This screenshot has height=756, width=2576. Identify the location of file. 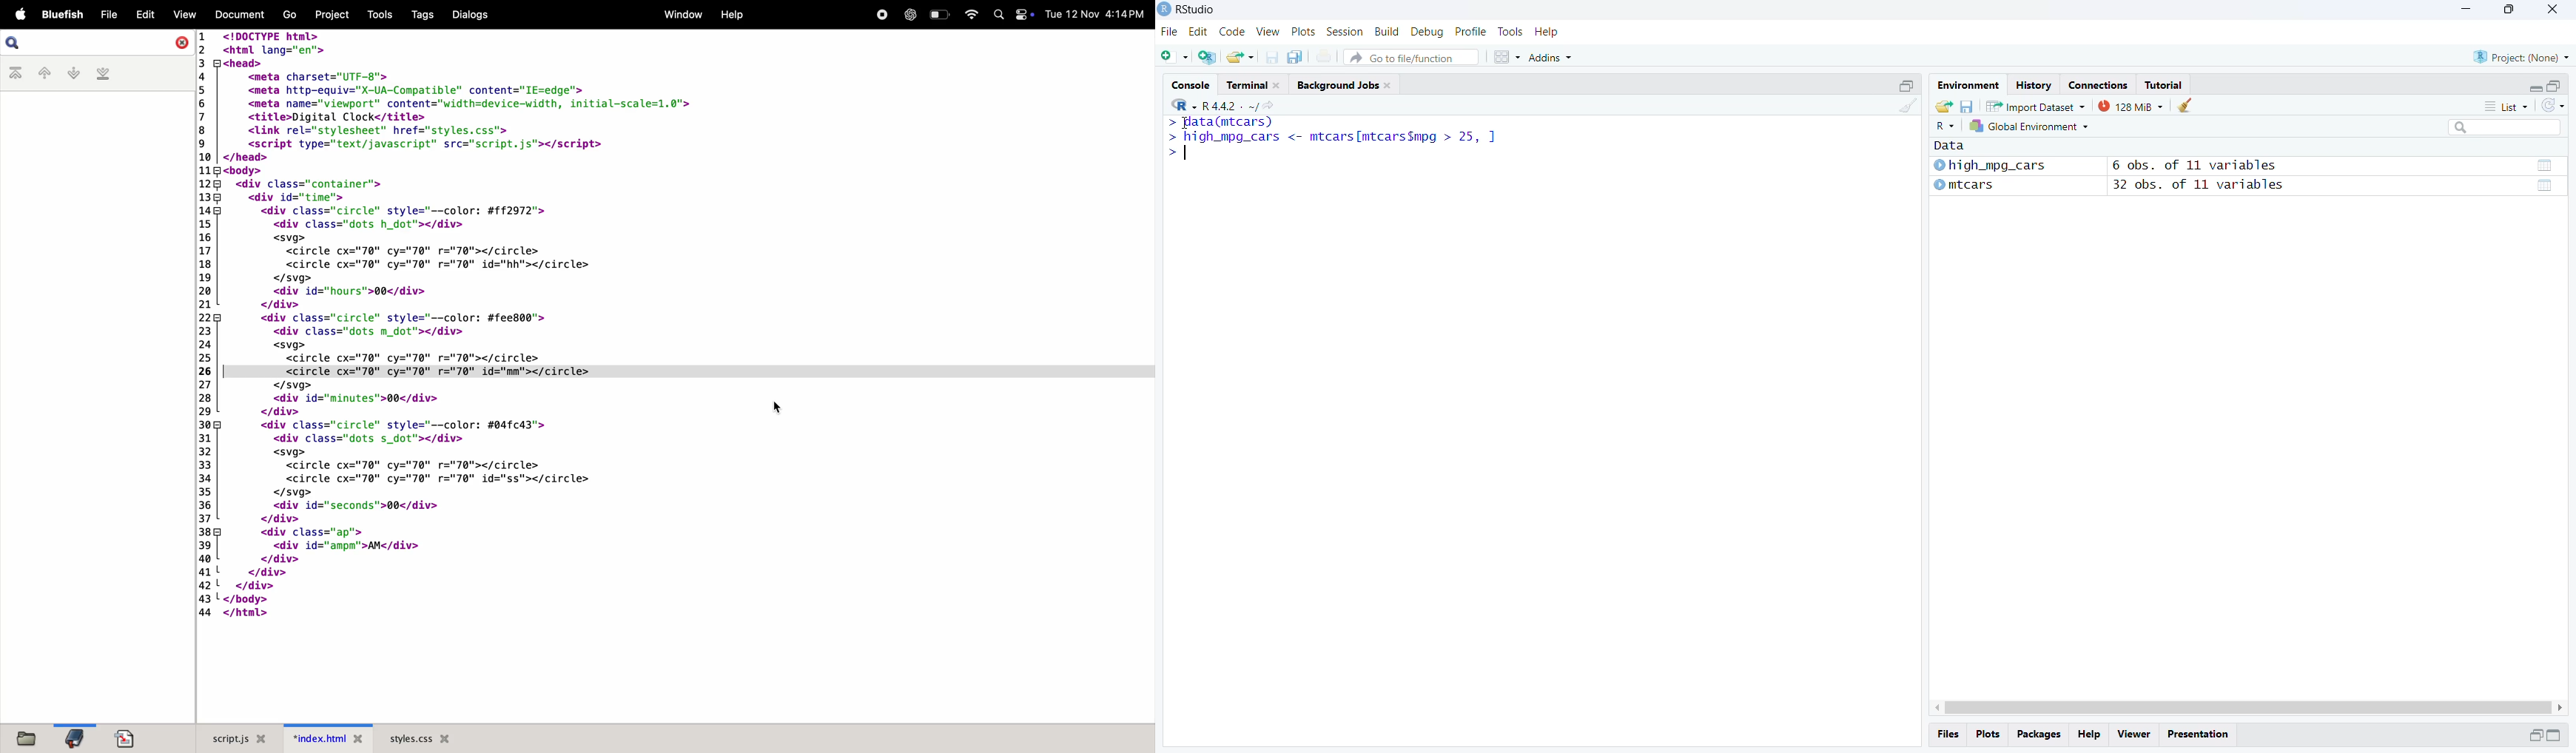
(105, 15).